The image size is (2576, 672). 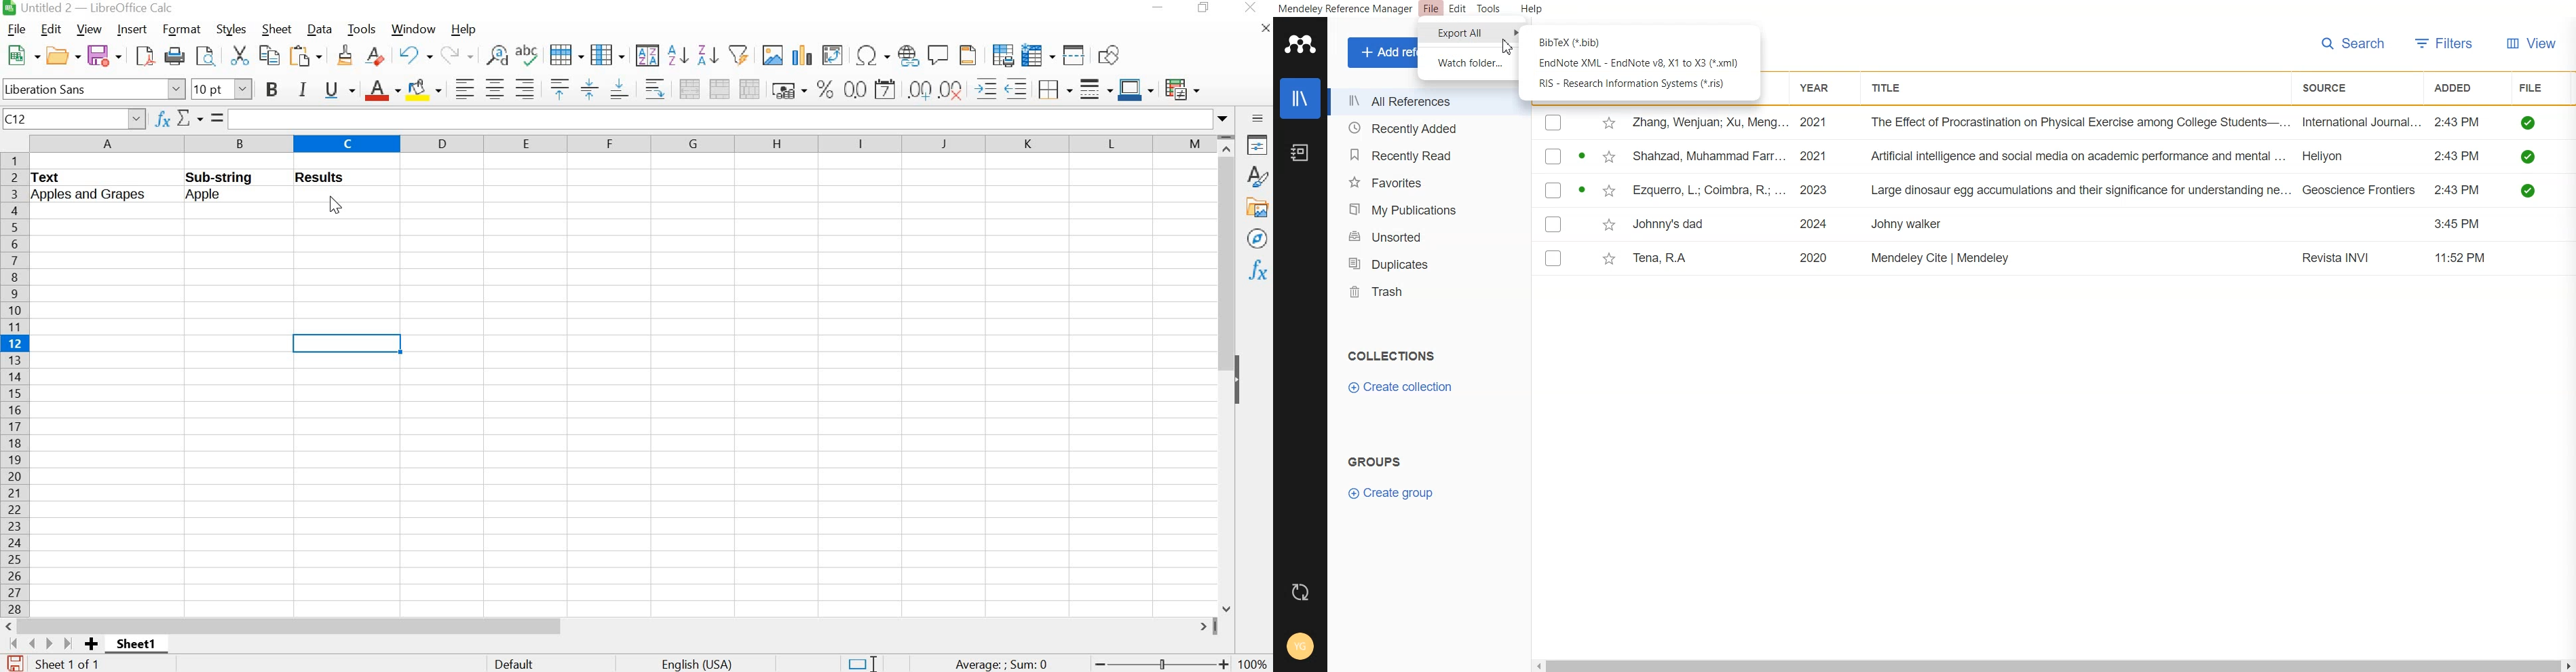 I want to click on minimize, so click(x=1160, y=8).